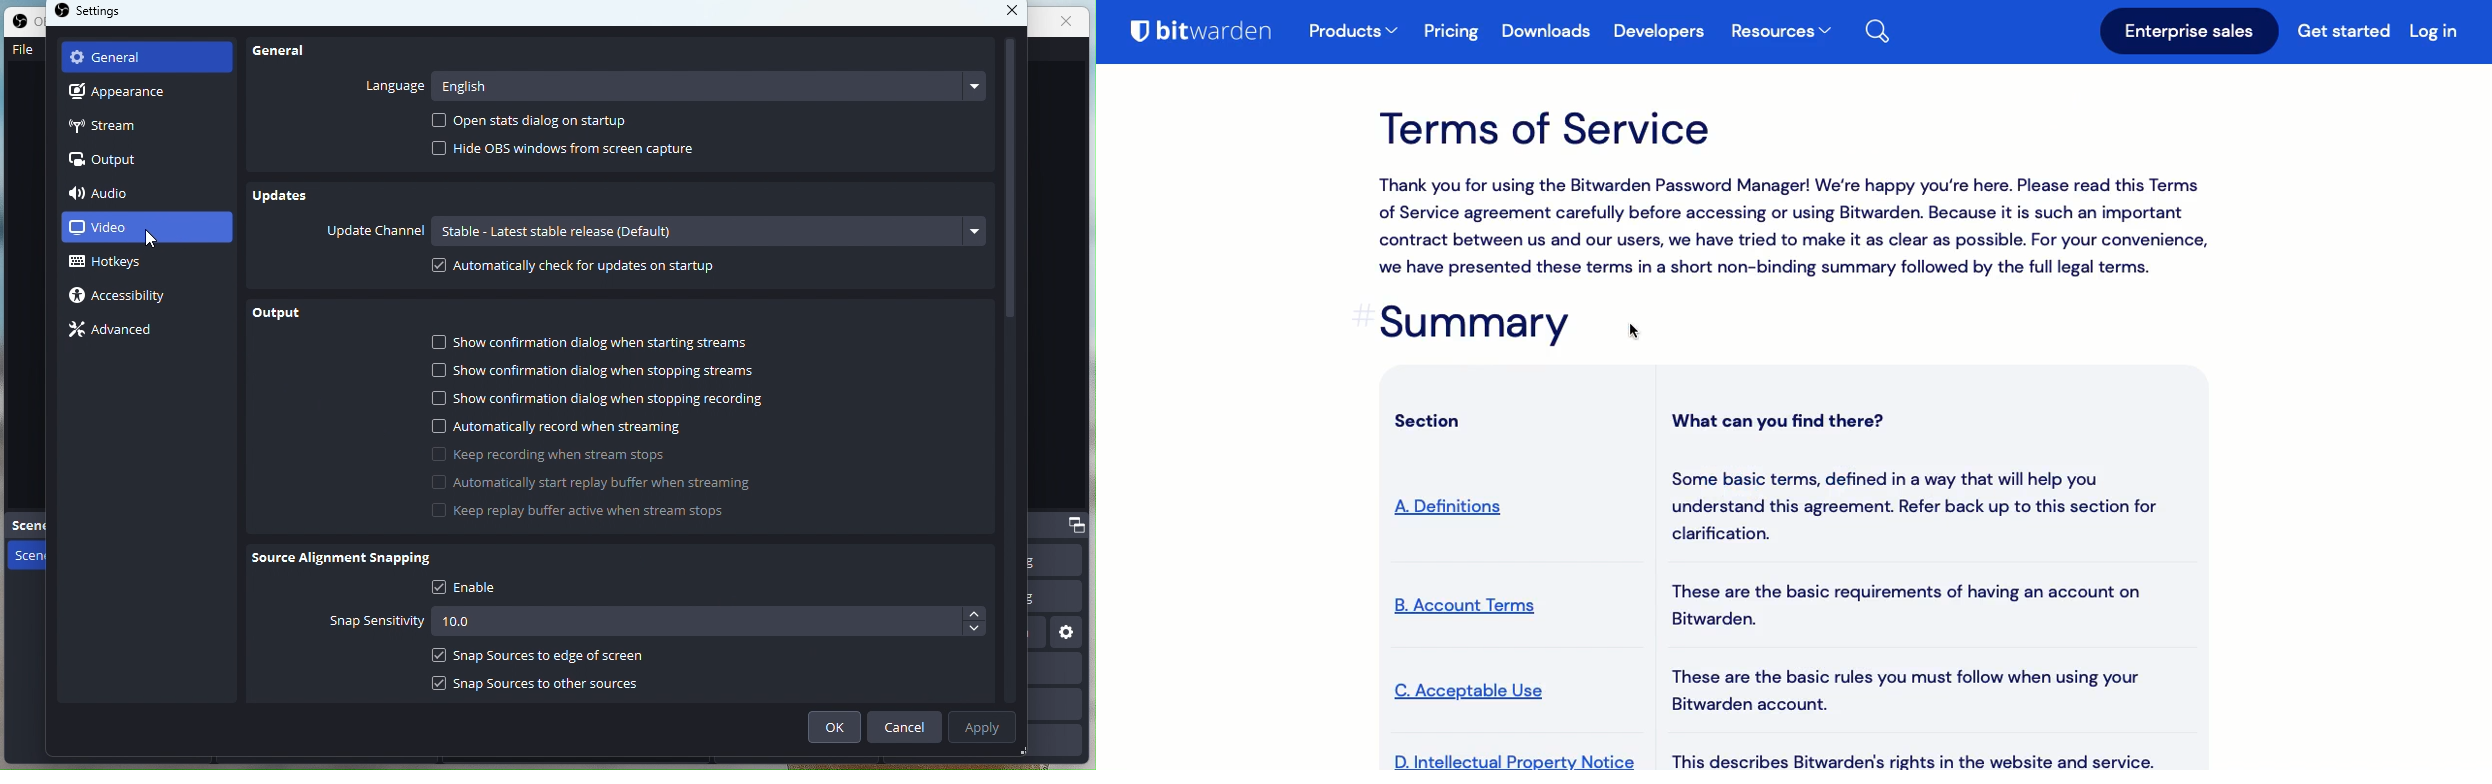 The image size is (2492, 784). I want to click on Update Channel, so click(377, 229).